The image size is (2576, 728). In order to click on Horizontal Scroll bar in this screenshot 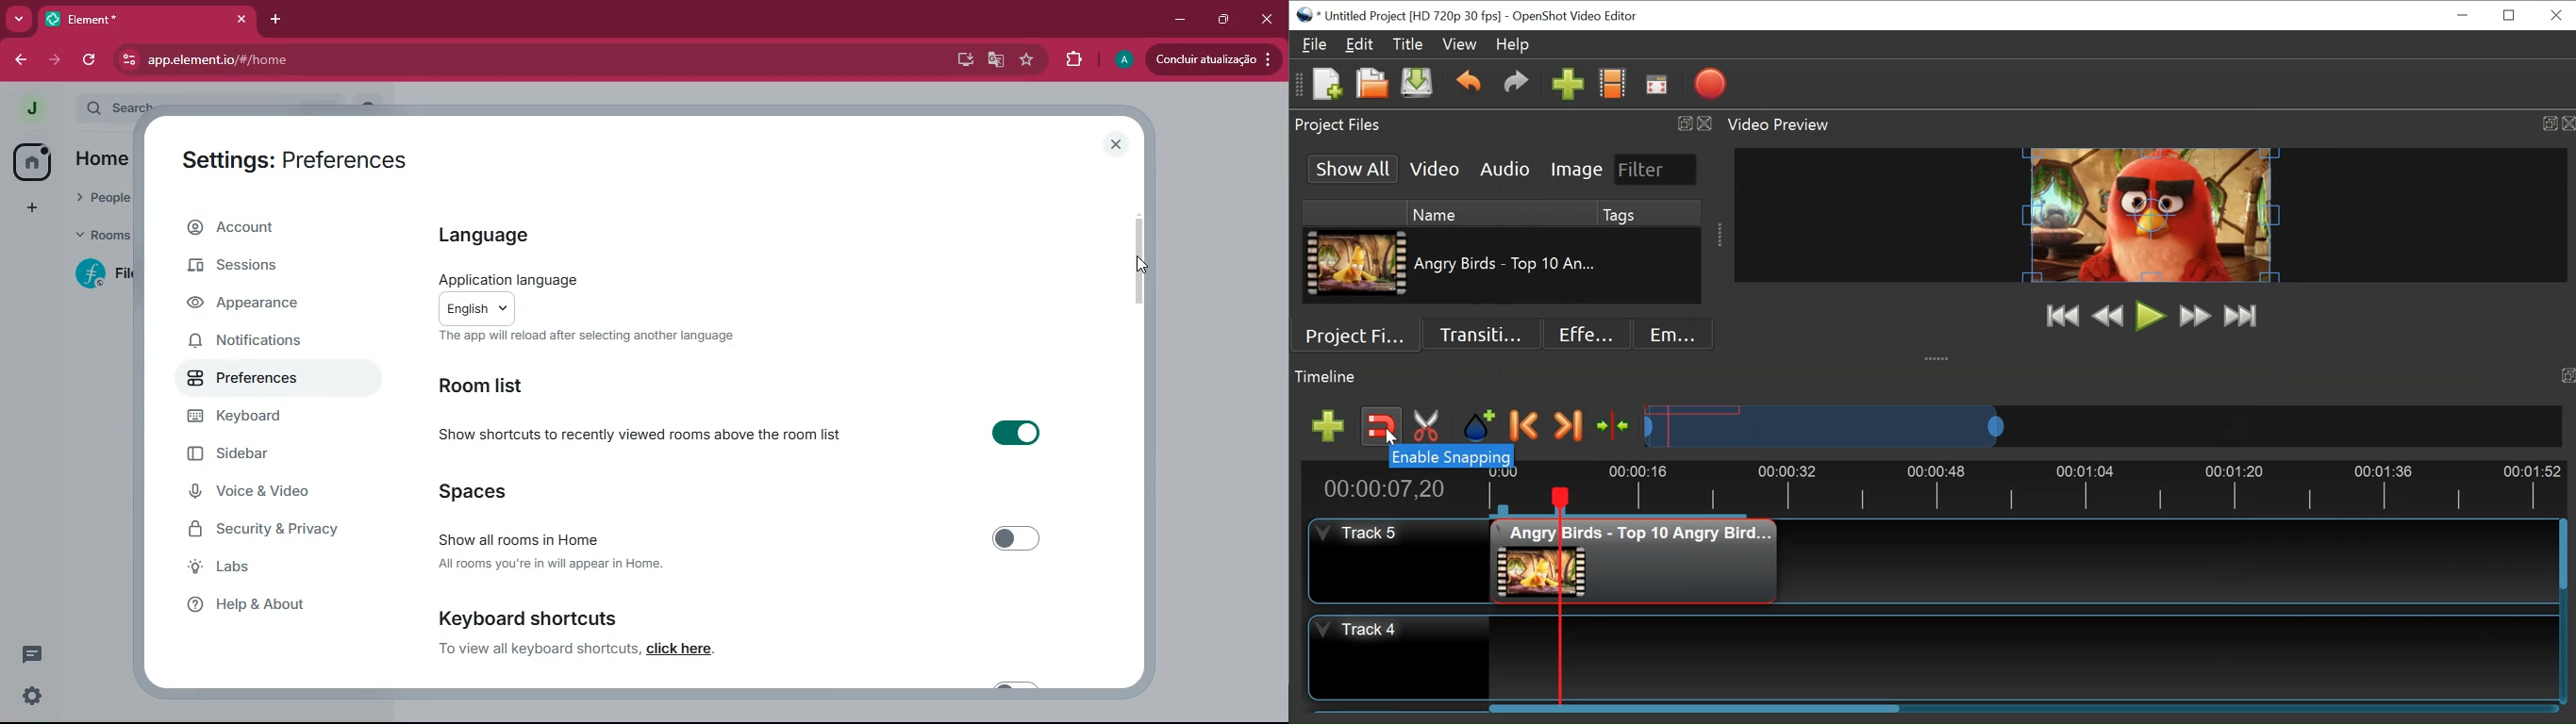, I will do `click(1694, 709)`.